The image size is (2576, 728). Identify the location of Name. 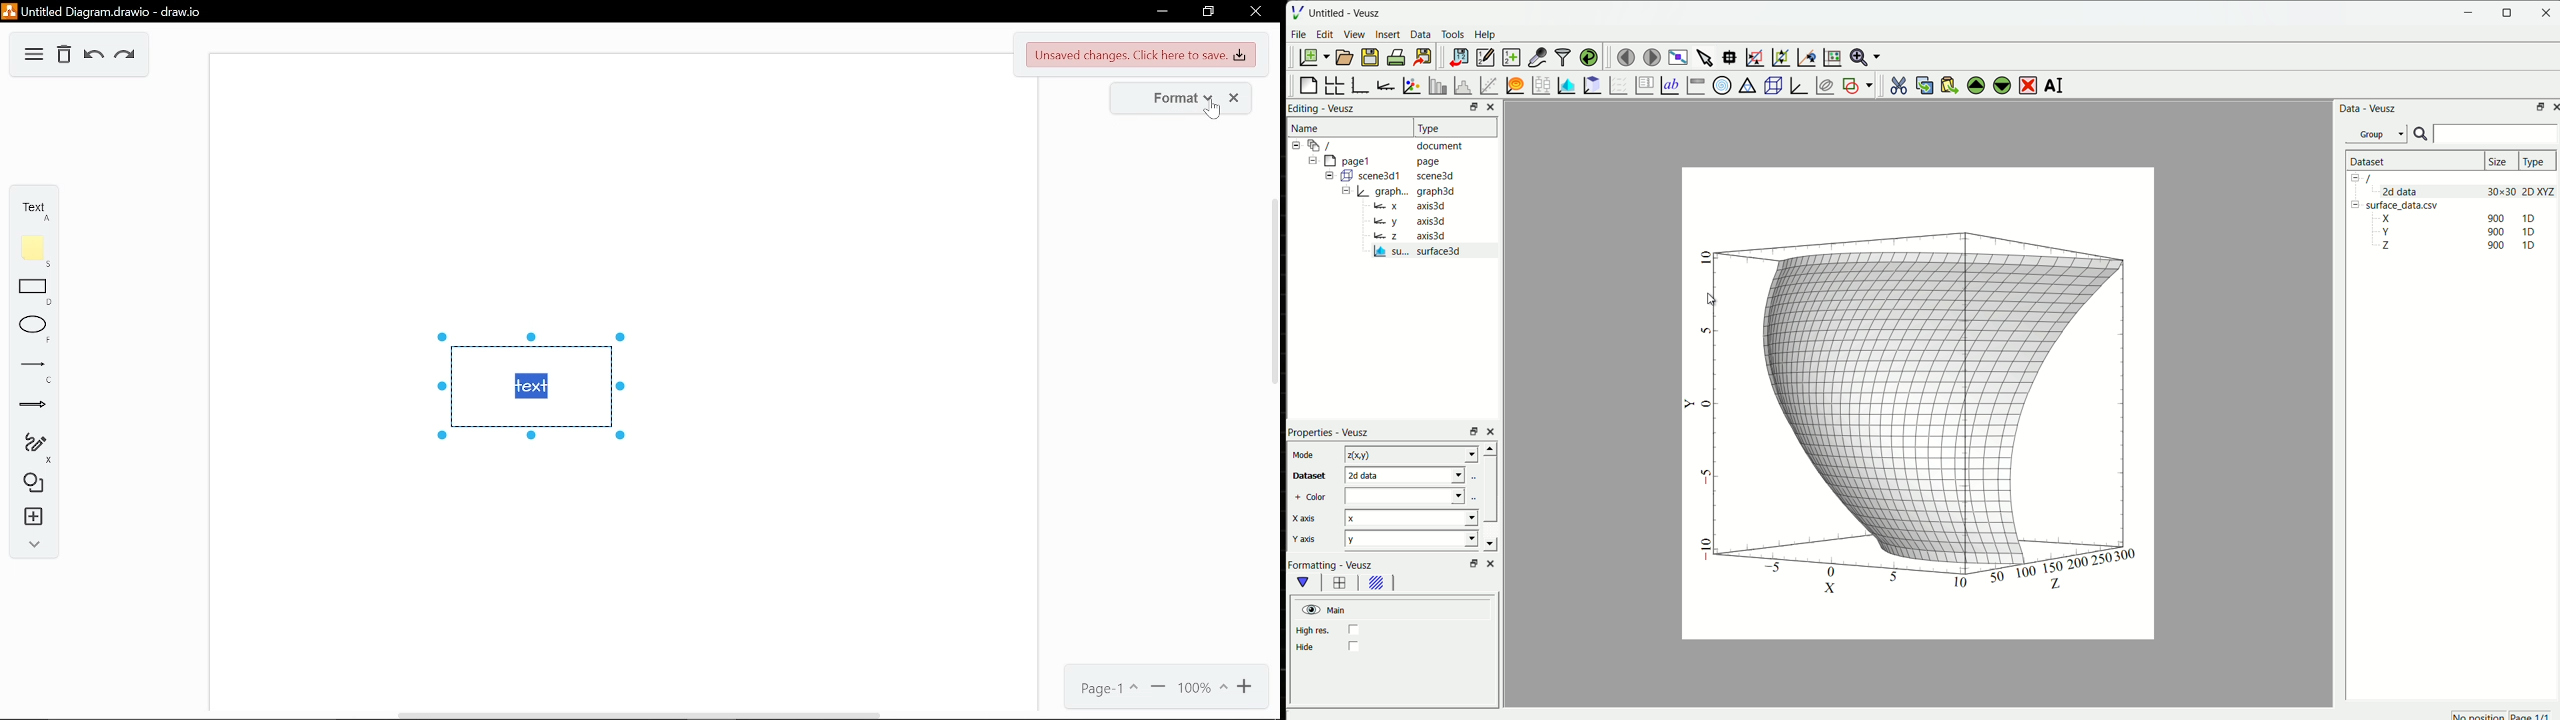
(1305, 129).